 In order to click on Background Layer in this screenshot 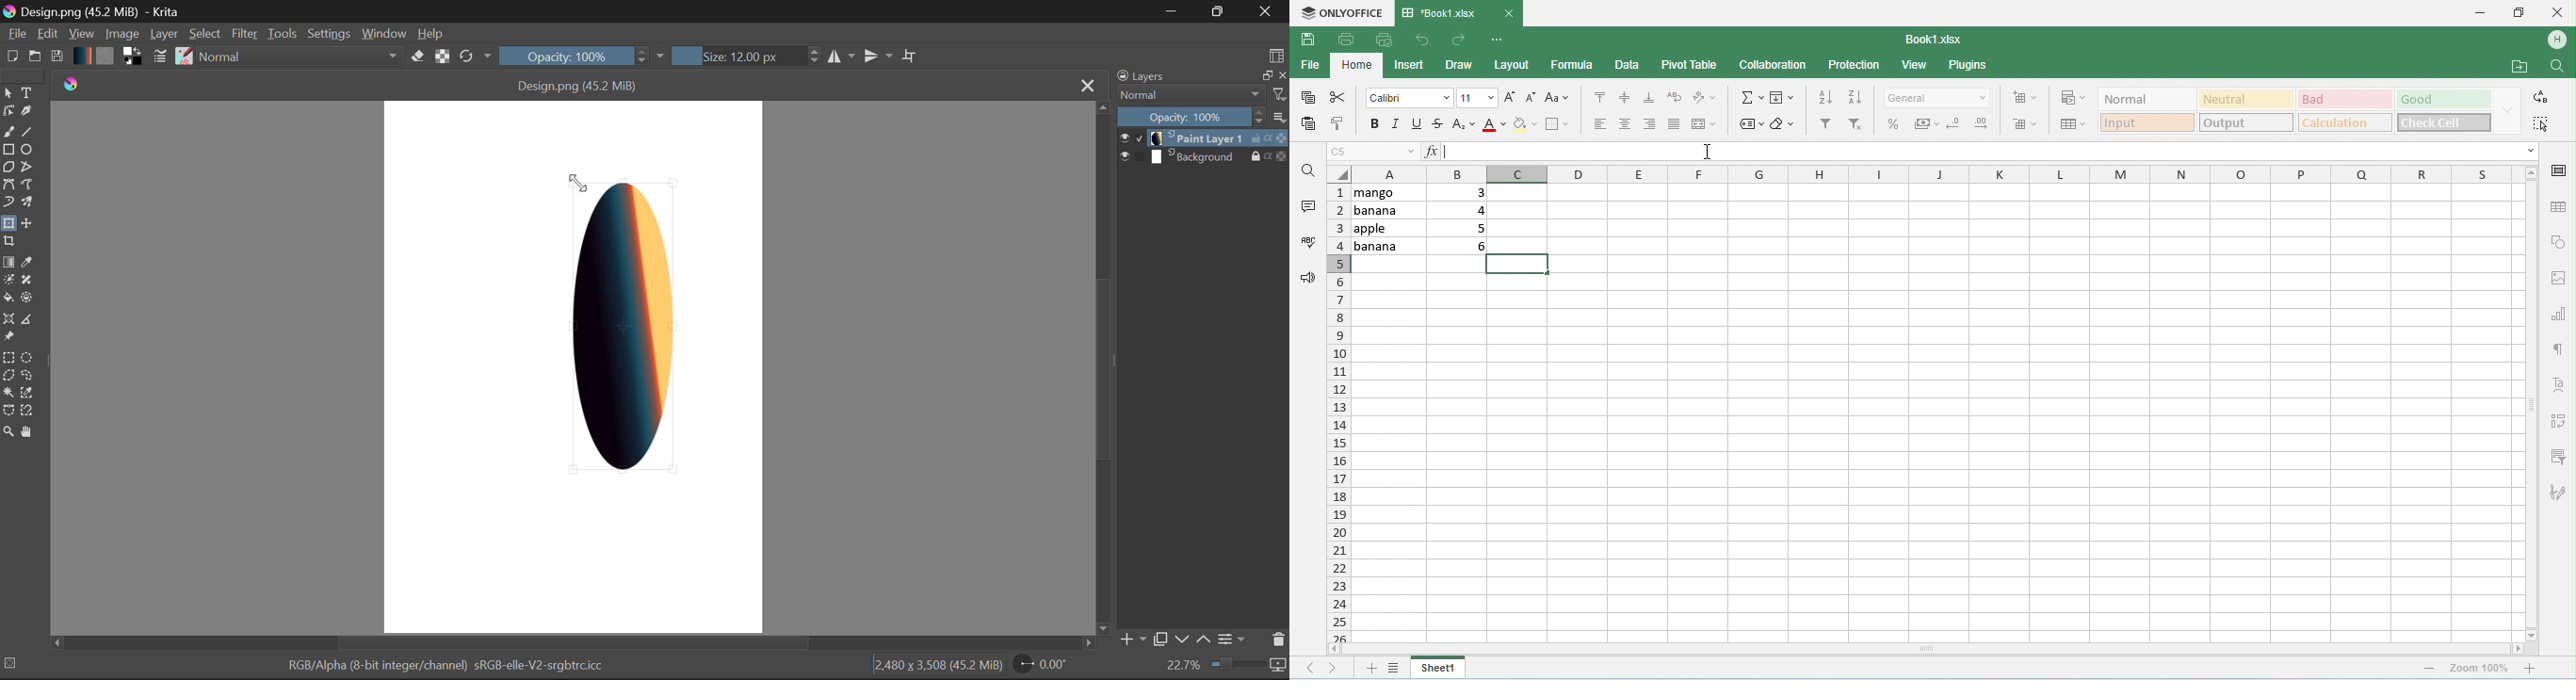, I will do `click(1204, 157)`.